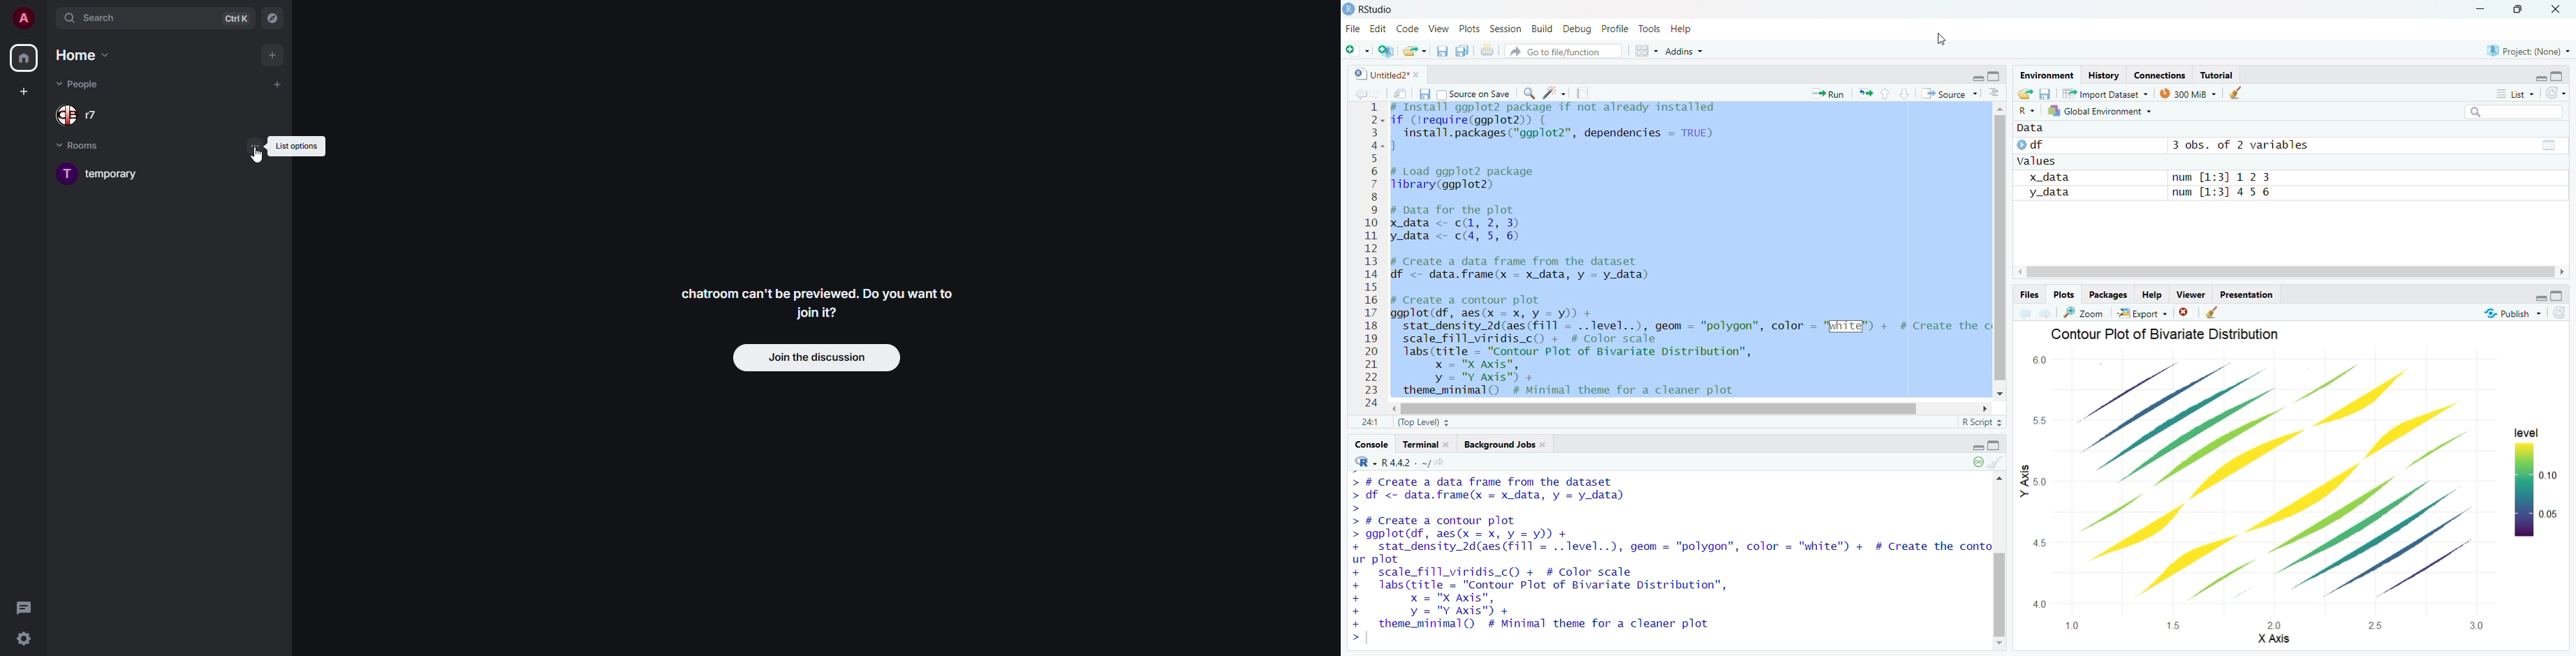 Image resolution: width=2576 pixels, height=672 pixels. Describe the element at coordinates (2242, 93) in the screenshot. I see `clear history` at that location.